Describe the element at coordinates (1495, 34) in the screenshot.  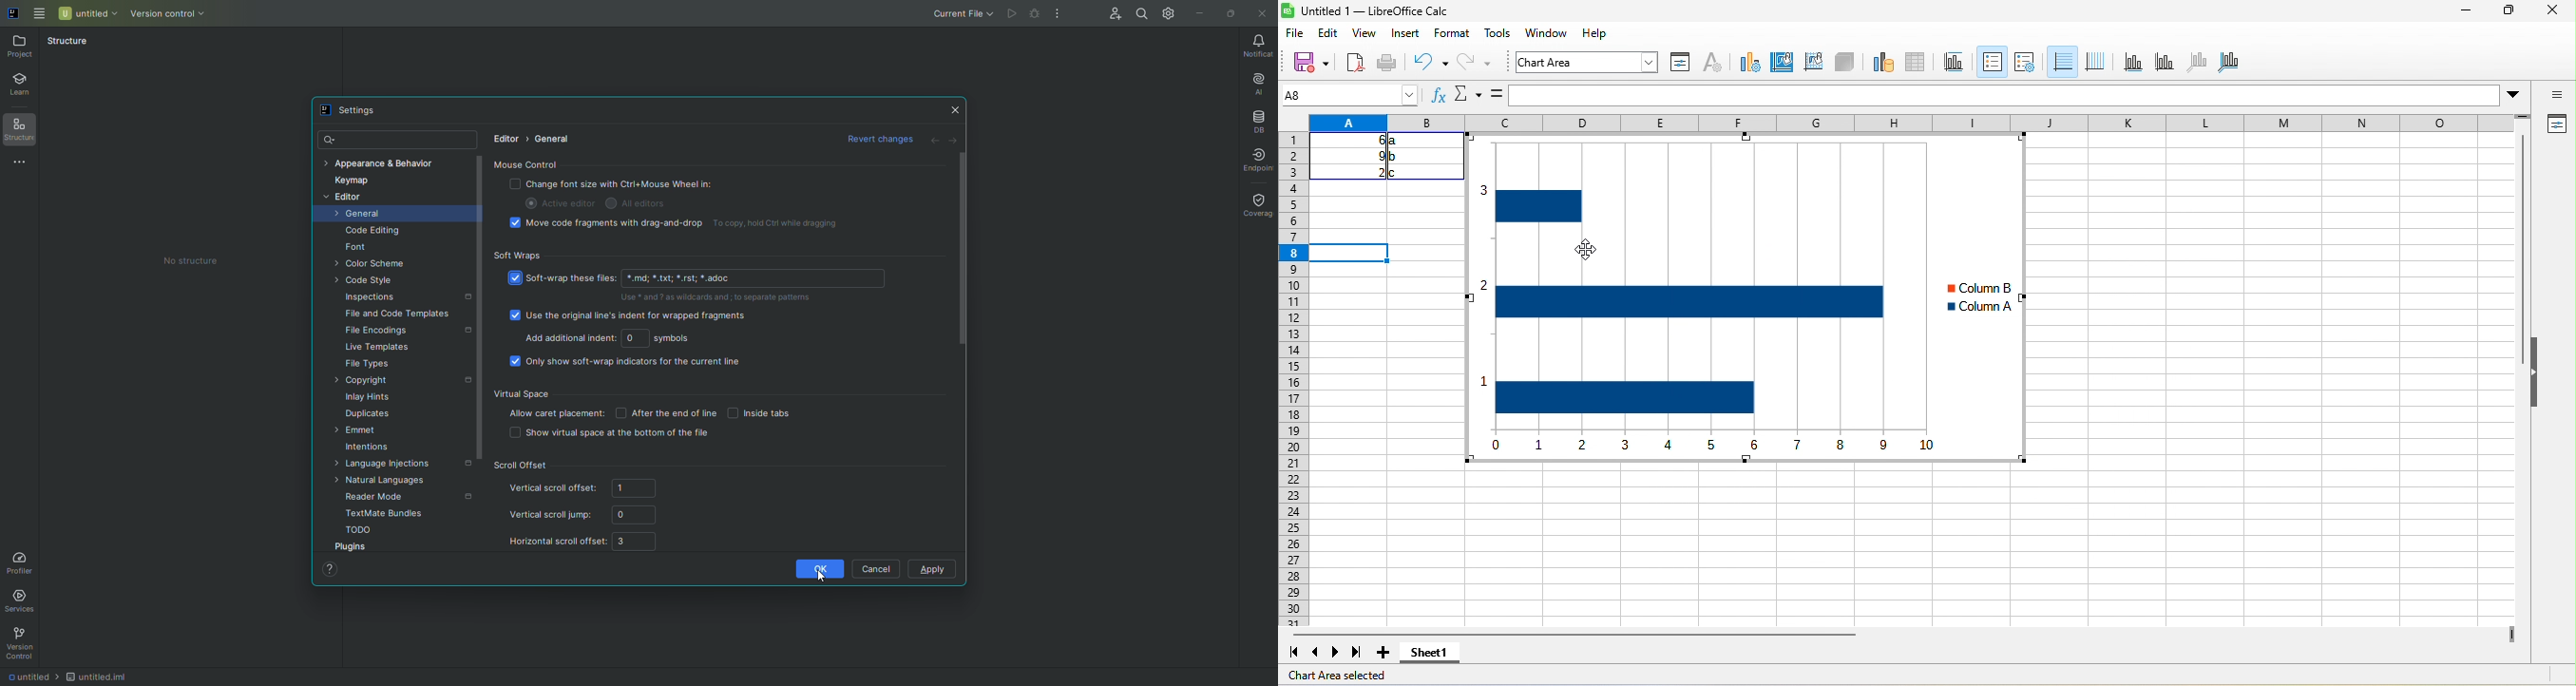
I see `styles` at that location.